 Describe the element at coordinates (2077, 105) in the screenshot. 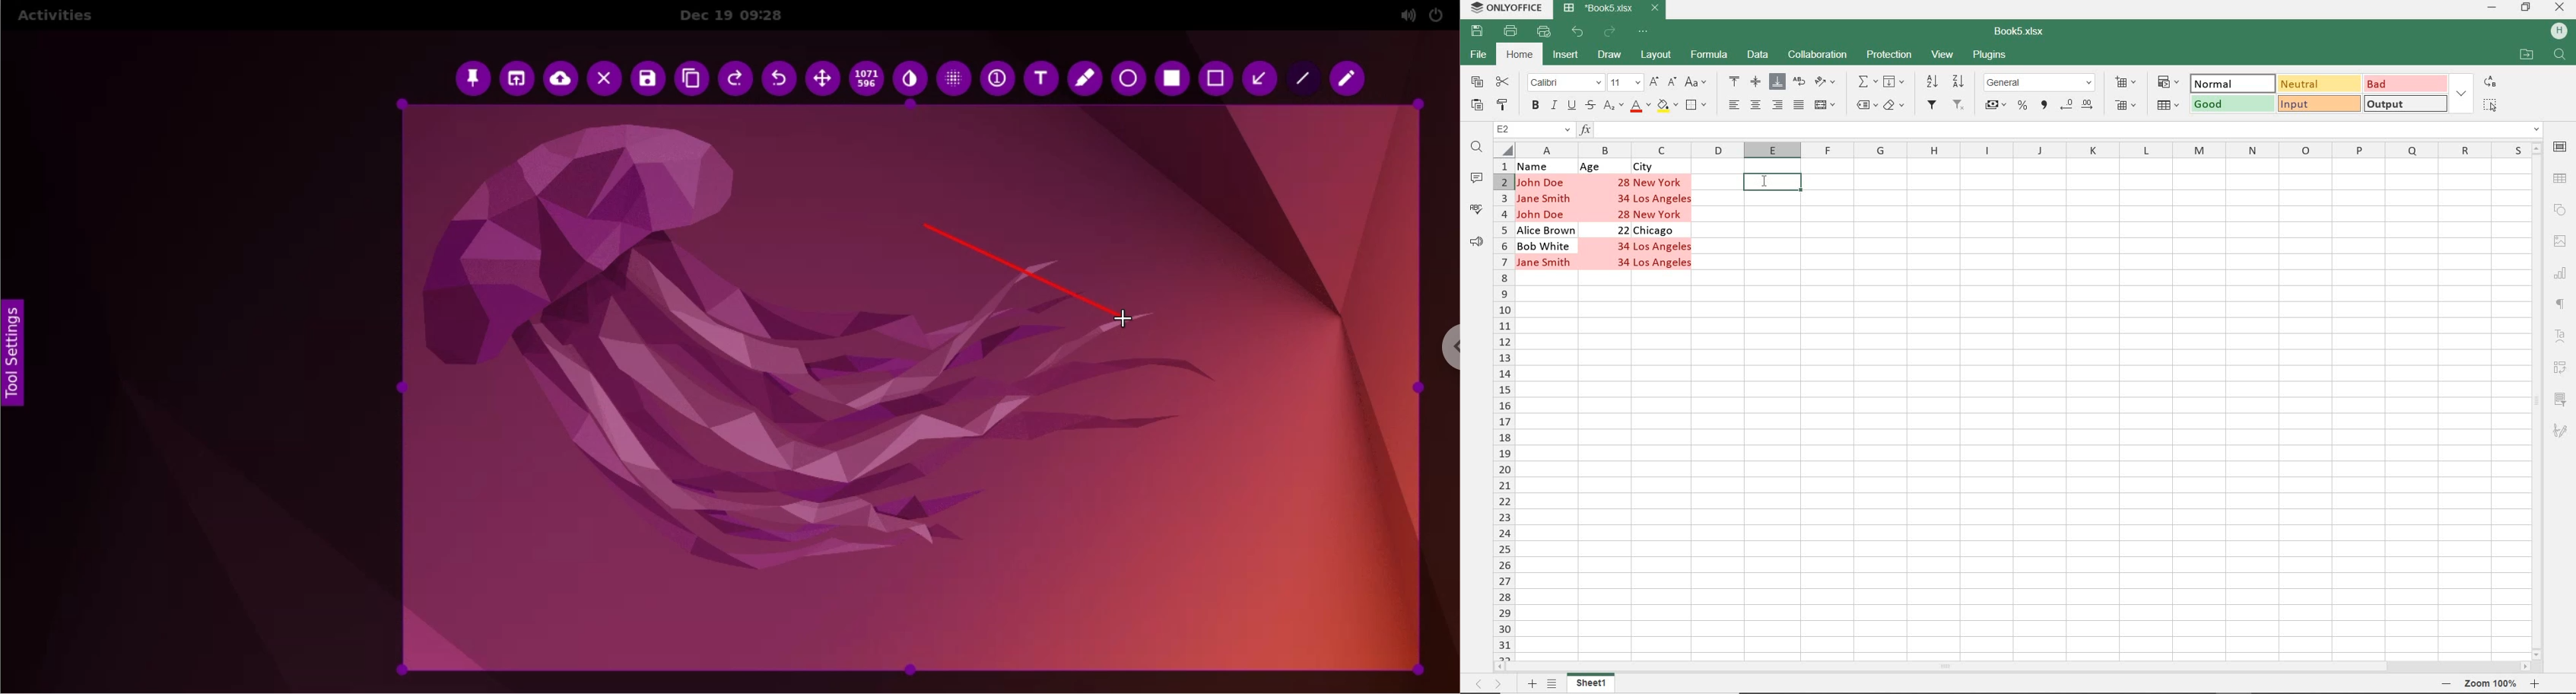

I see `CHANGE DECIMALS` at that location.